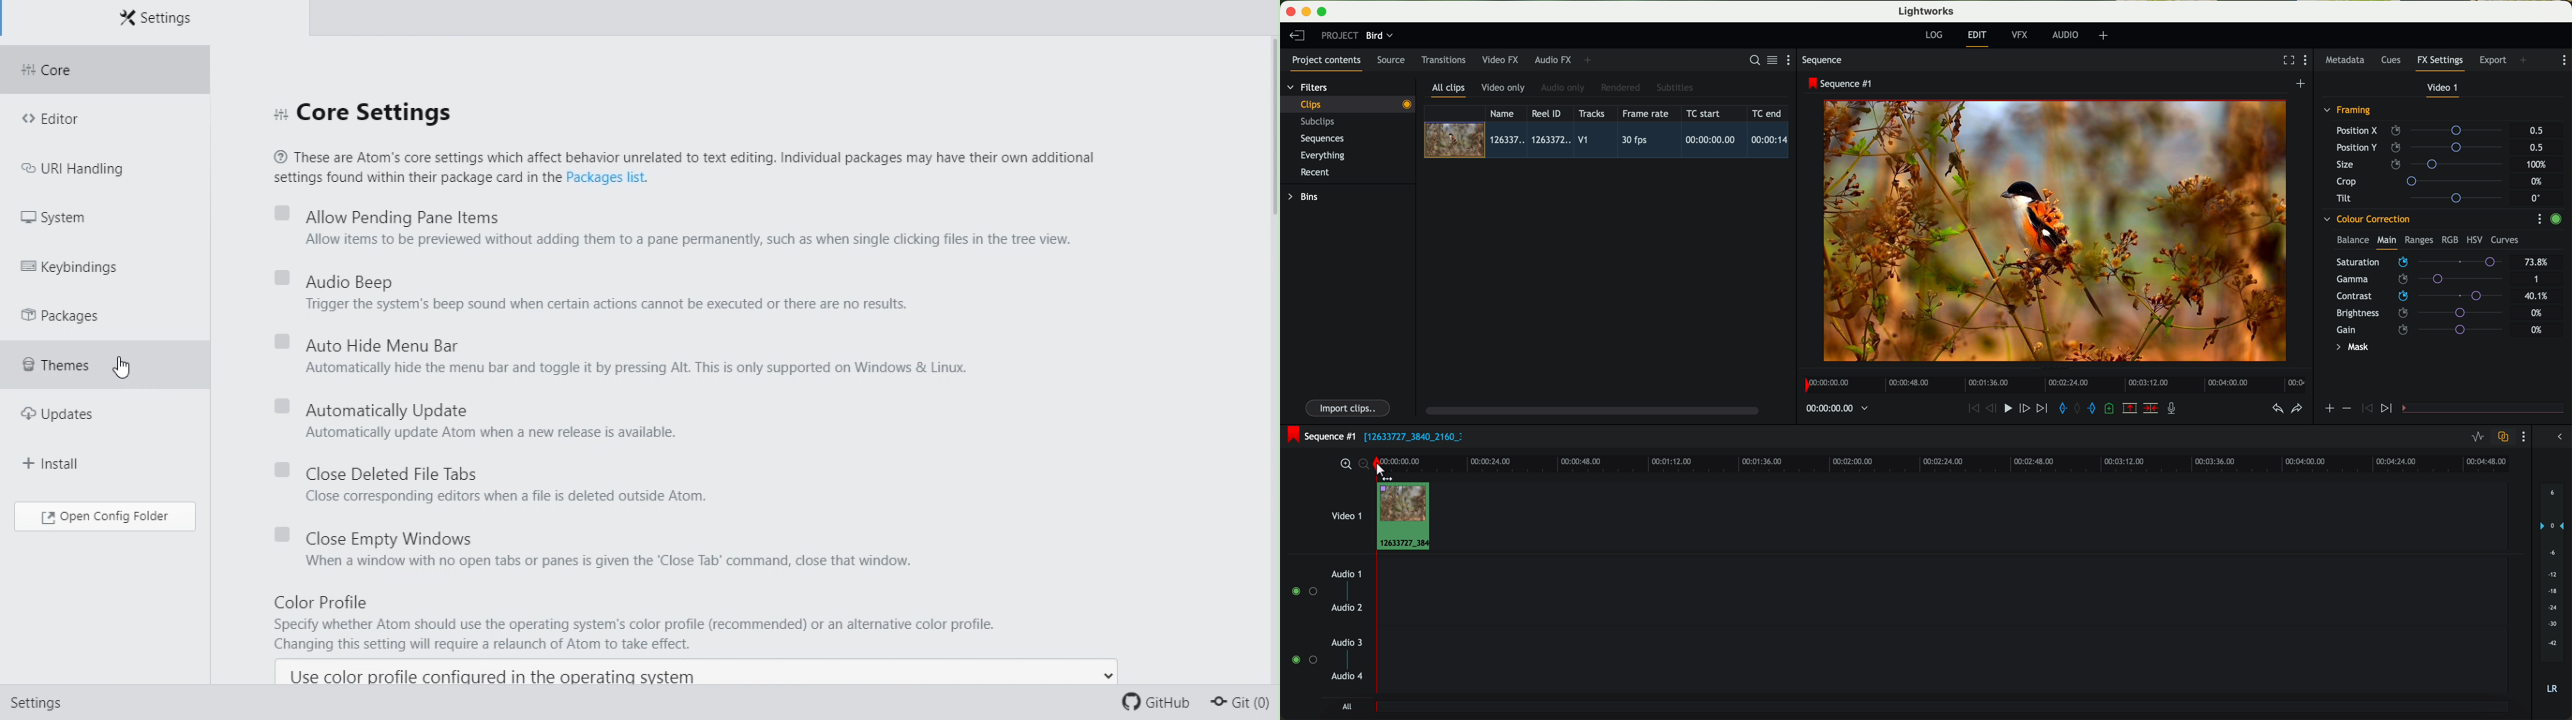  What do you see at coordinates (2494, 61) in the screenshot?
I see `export` at bounding box center [2494, 61].